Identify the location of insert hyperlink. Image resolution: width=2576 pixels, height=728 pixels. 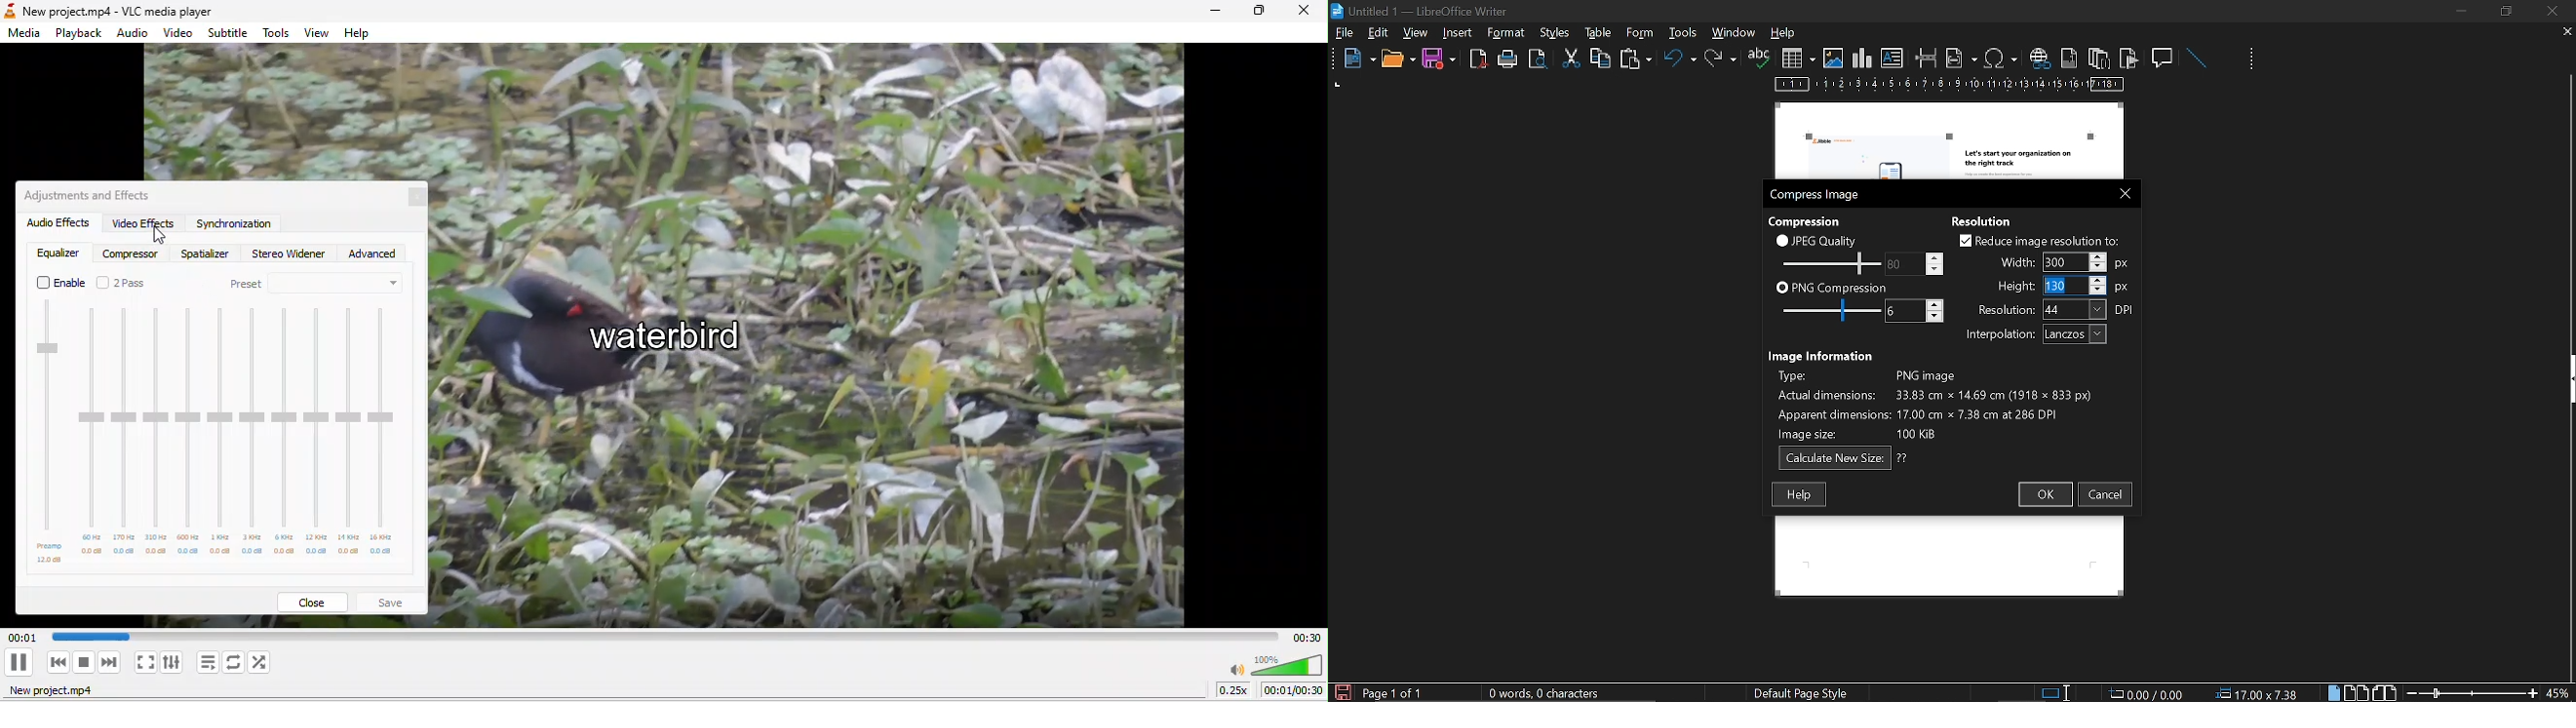
(2039, 59).